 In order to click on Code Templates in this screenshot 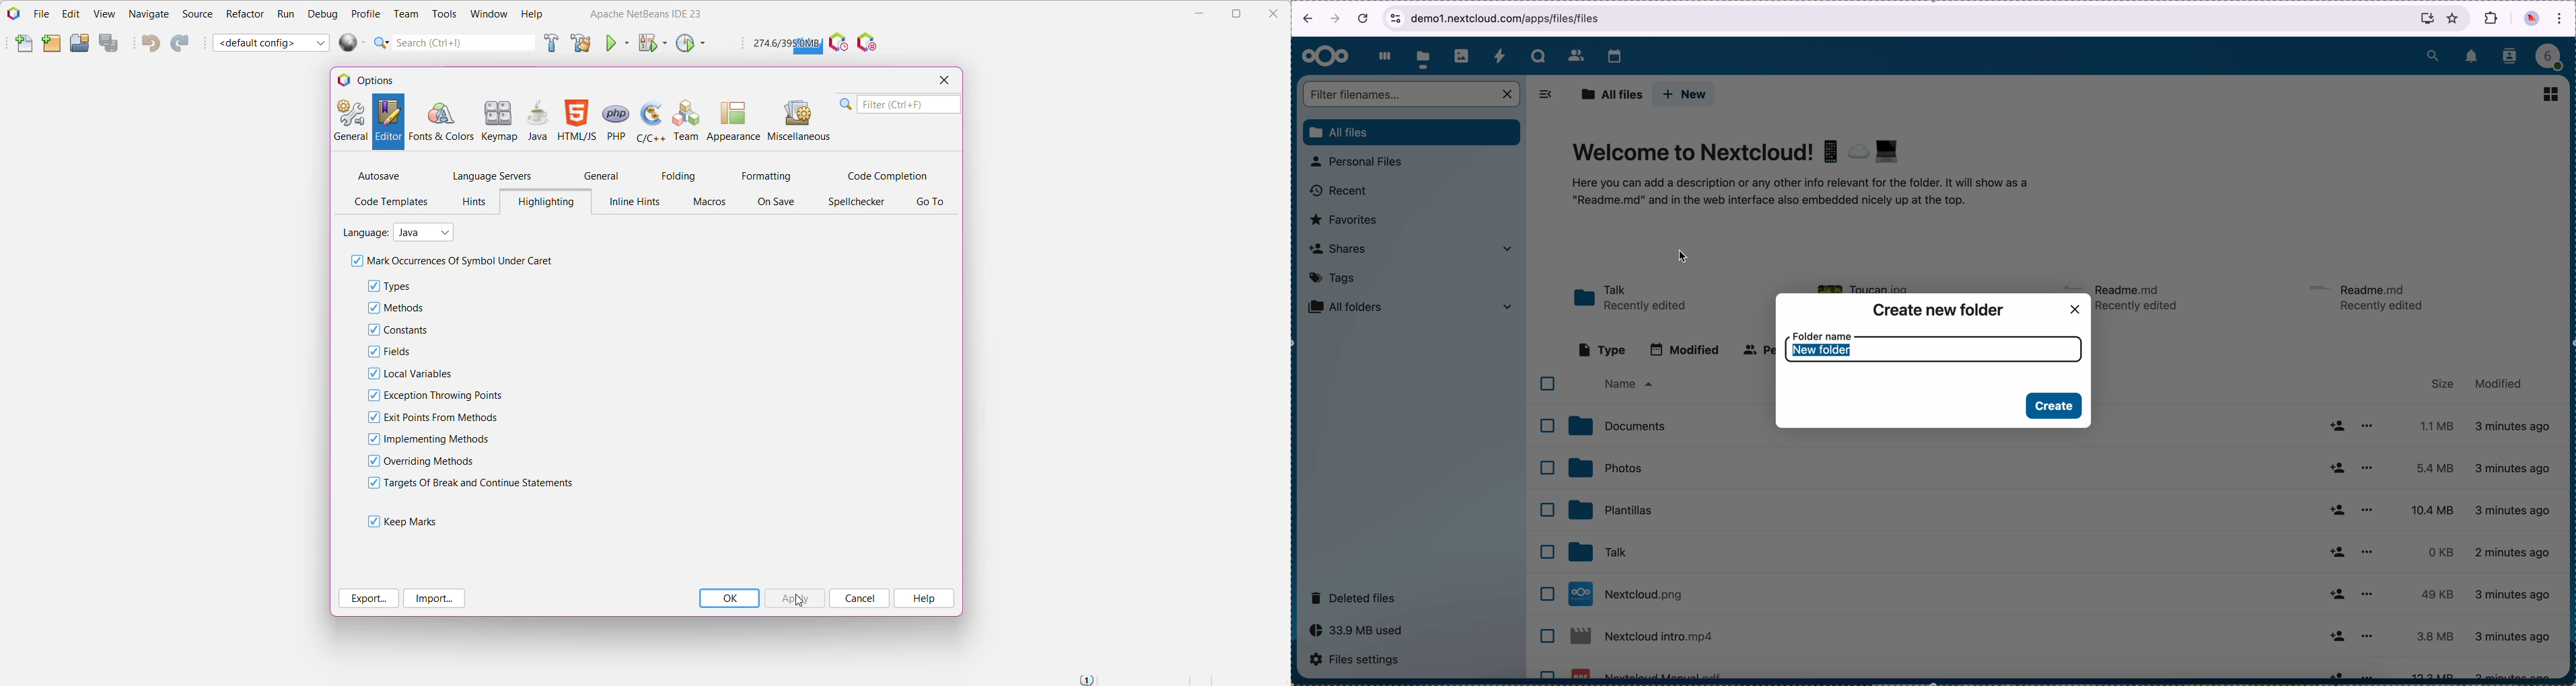, I will do `click(391, 203)`.